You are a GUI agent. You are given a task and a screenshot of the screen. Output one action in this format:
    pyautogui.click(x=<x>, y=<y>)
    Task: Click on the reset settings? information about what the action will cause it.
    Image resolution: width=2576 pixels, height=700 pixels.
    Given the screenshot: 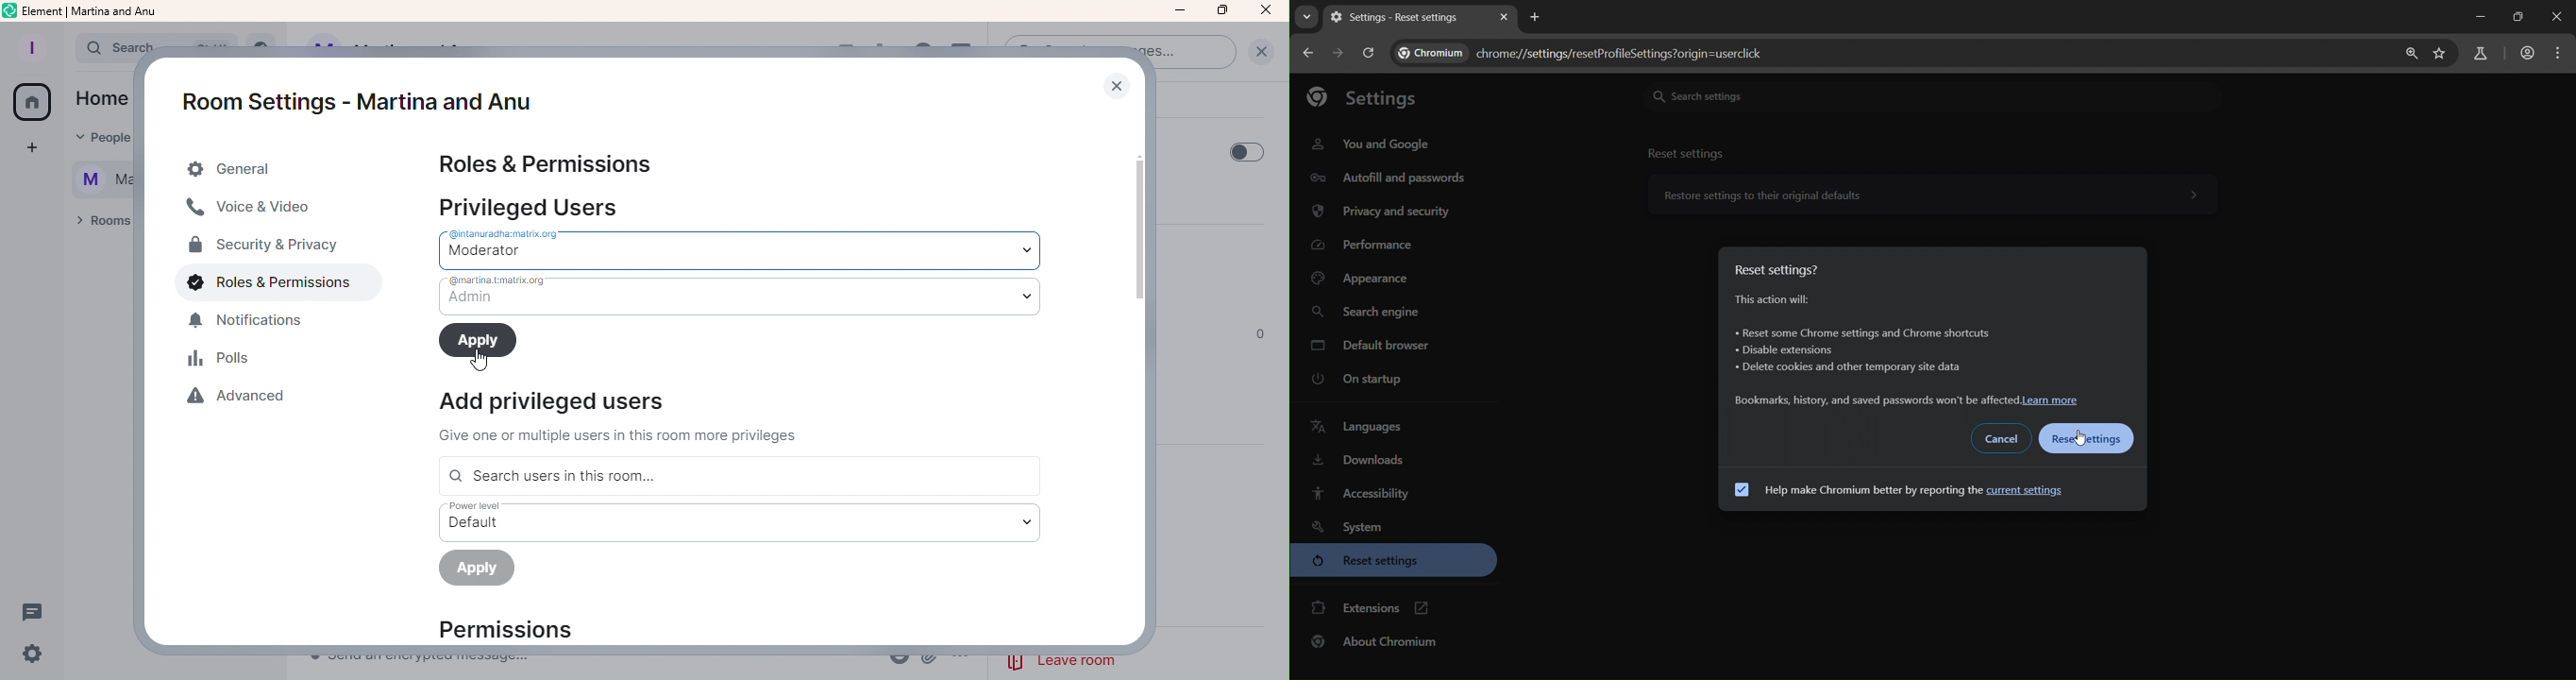 What is the action you would take?
    pyautogui.click(x=1921, y=334)
    